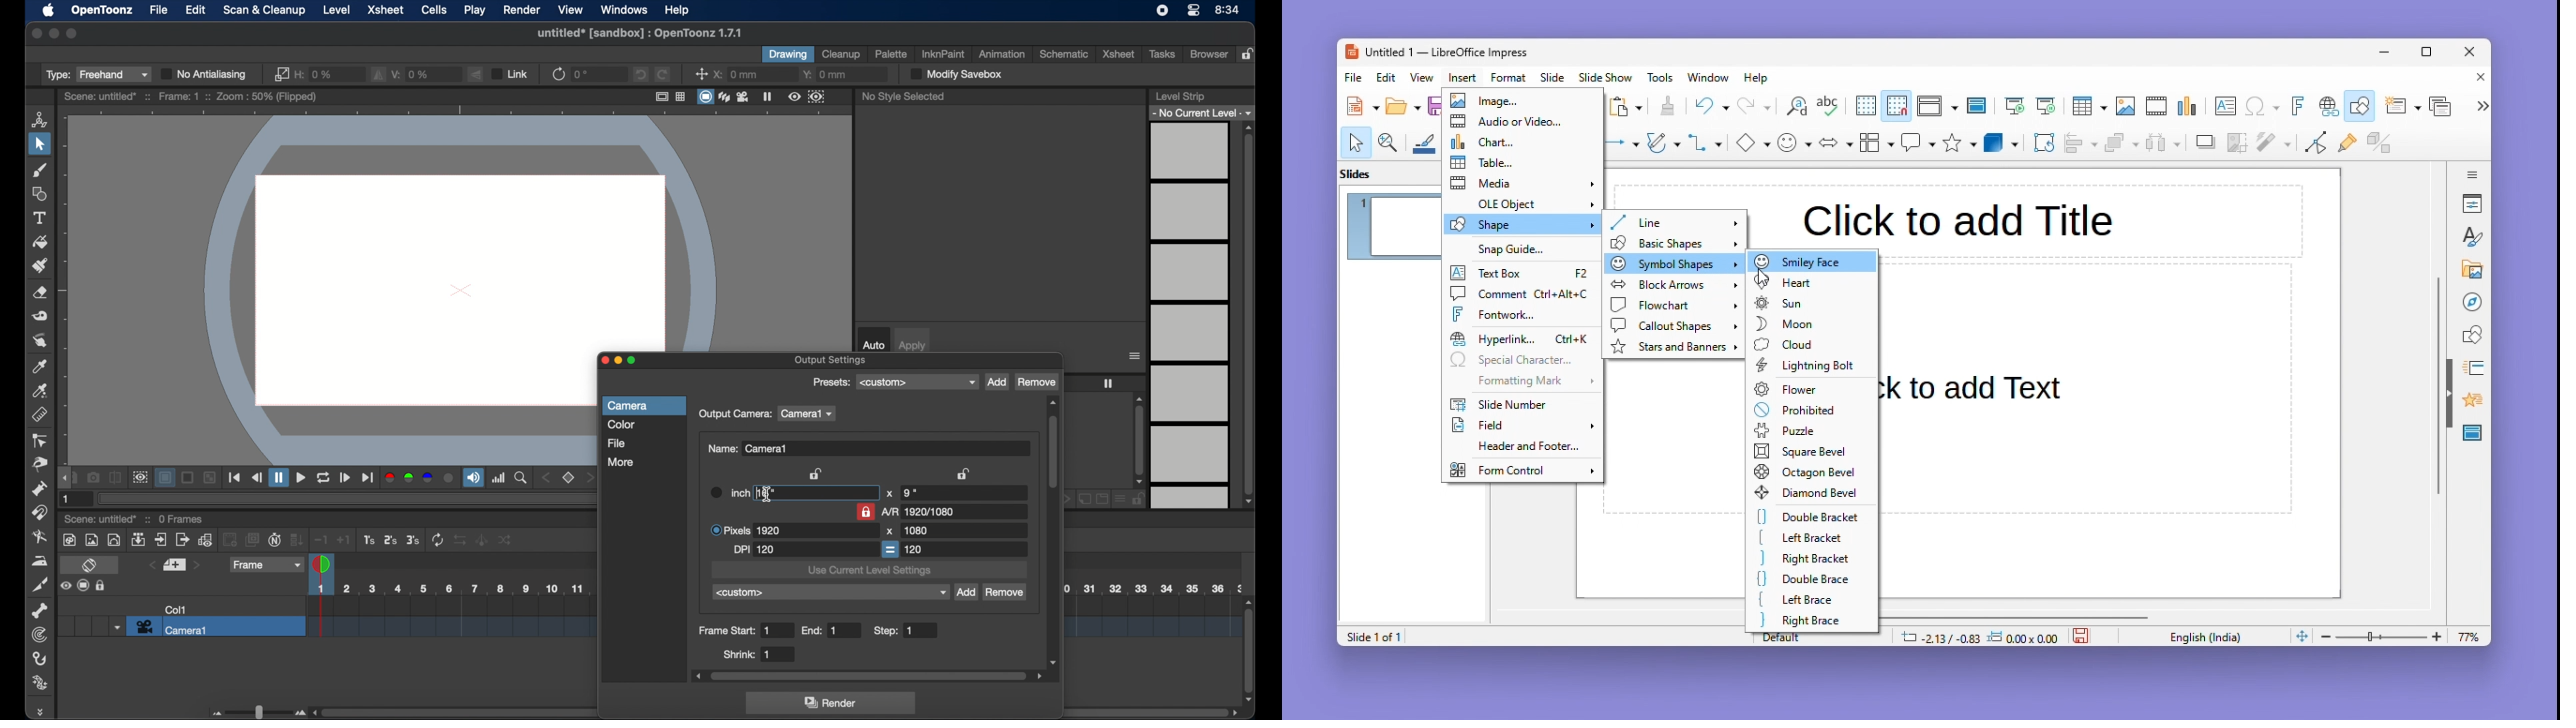 This screenshot has width=2576, height=728. I want to click on Default, so click(1819, 636).